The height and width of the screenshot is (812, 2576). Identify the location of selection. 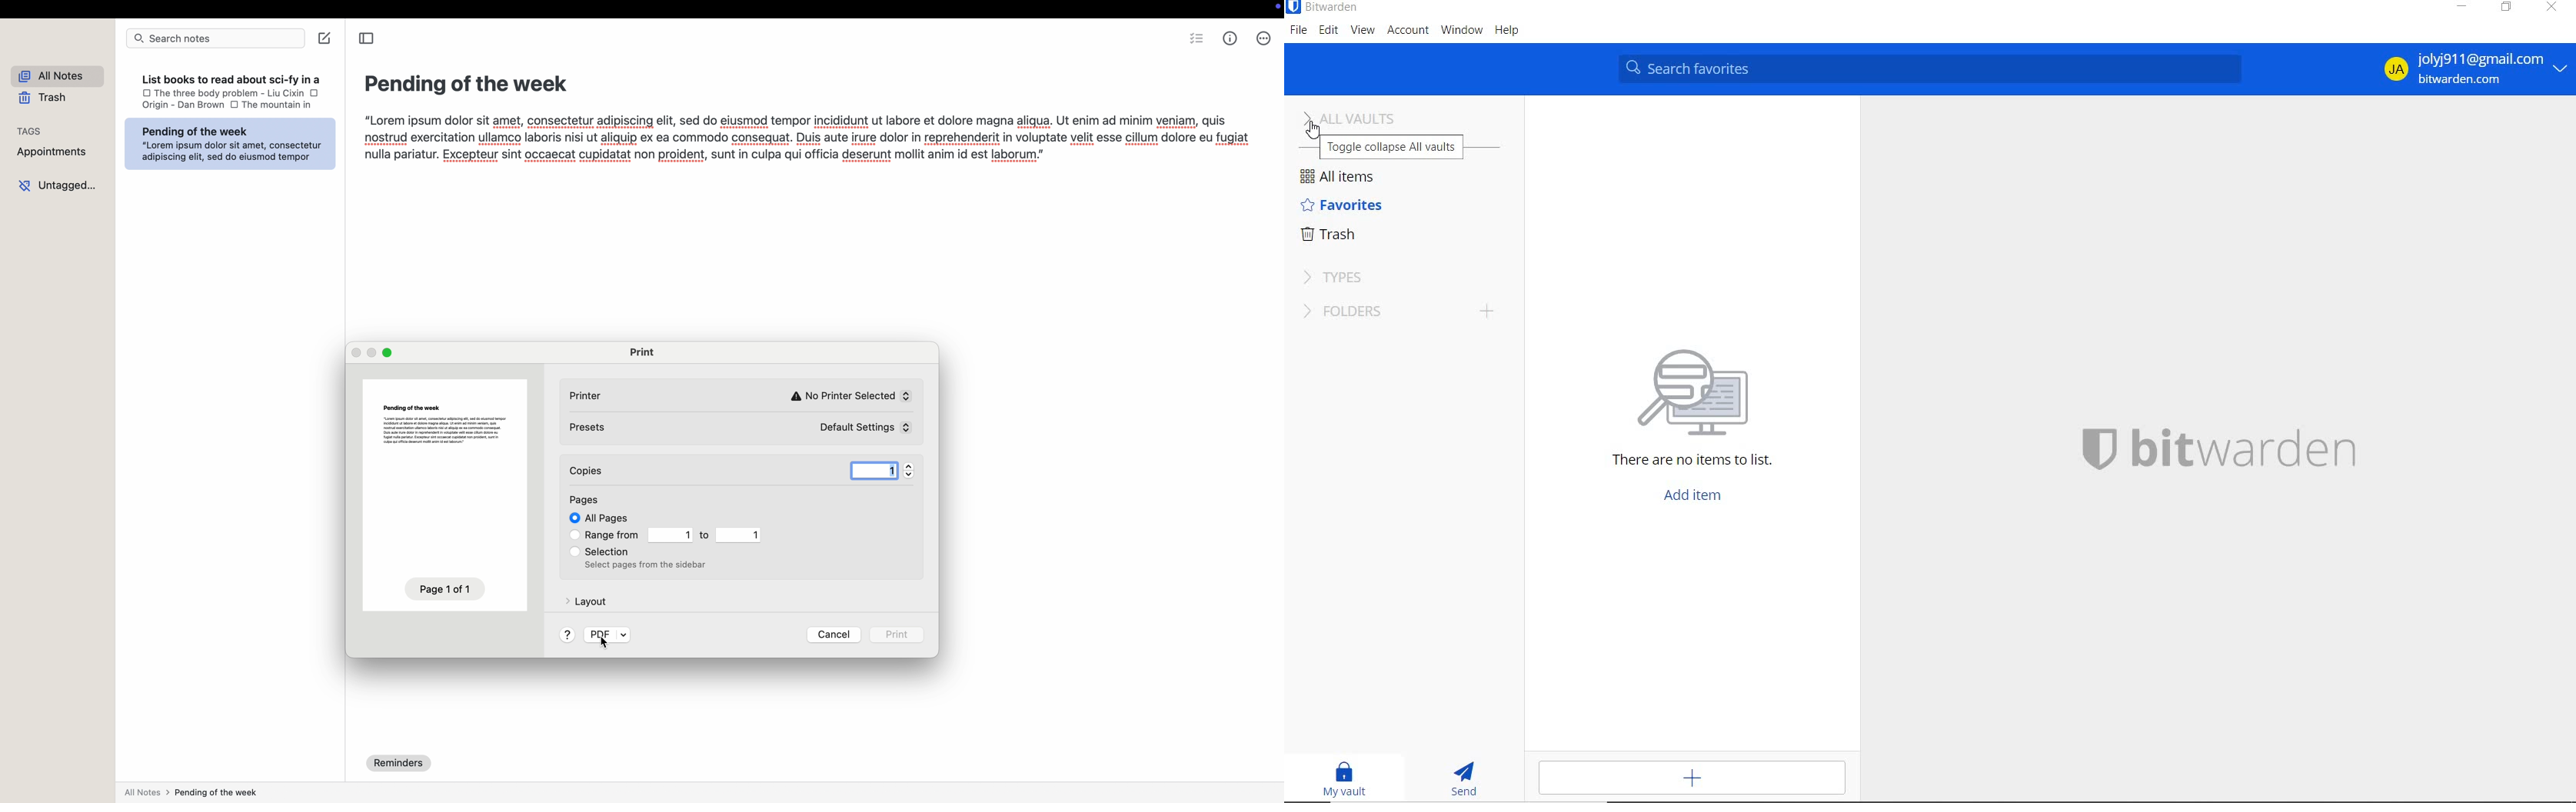
(610, 551).